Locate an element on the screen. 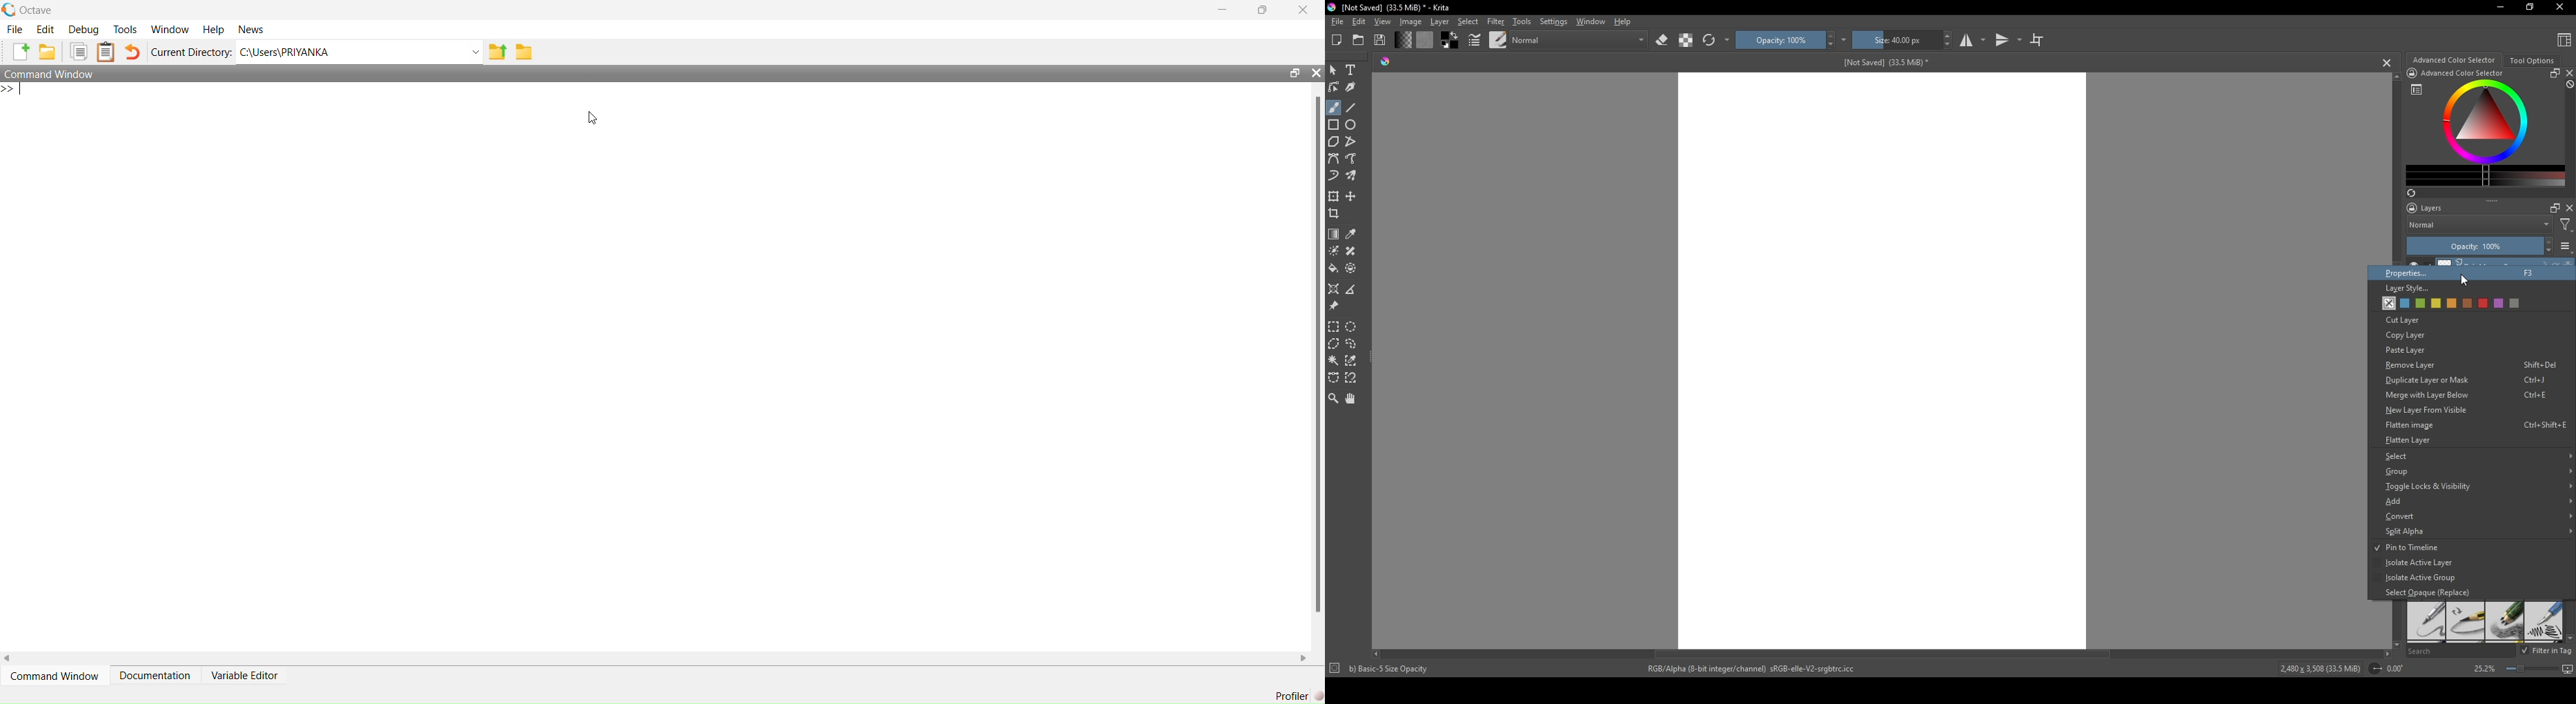  polyline is located at coordinates (1352, 141).